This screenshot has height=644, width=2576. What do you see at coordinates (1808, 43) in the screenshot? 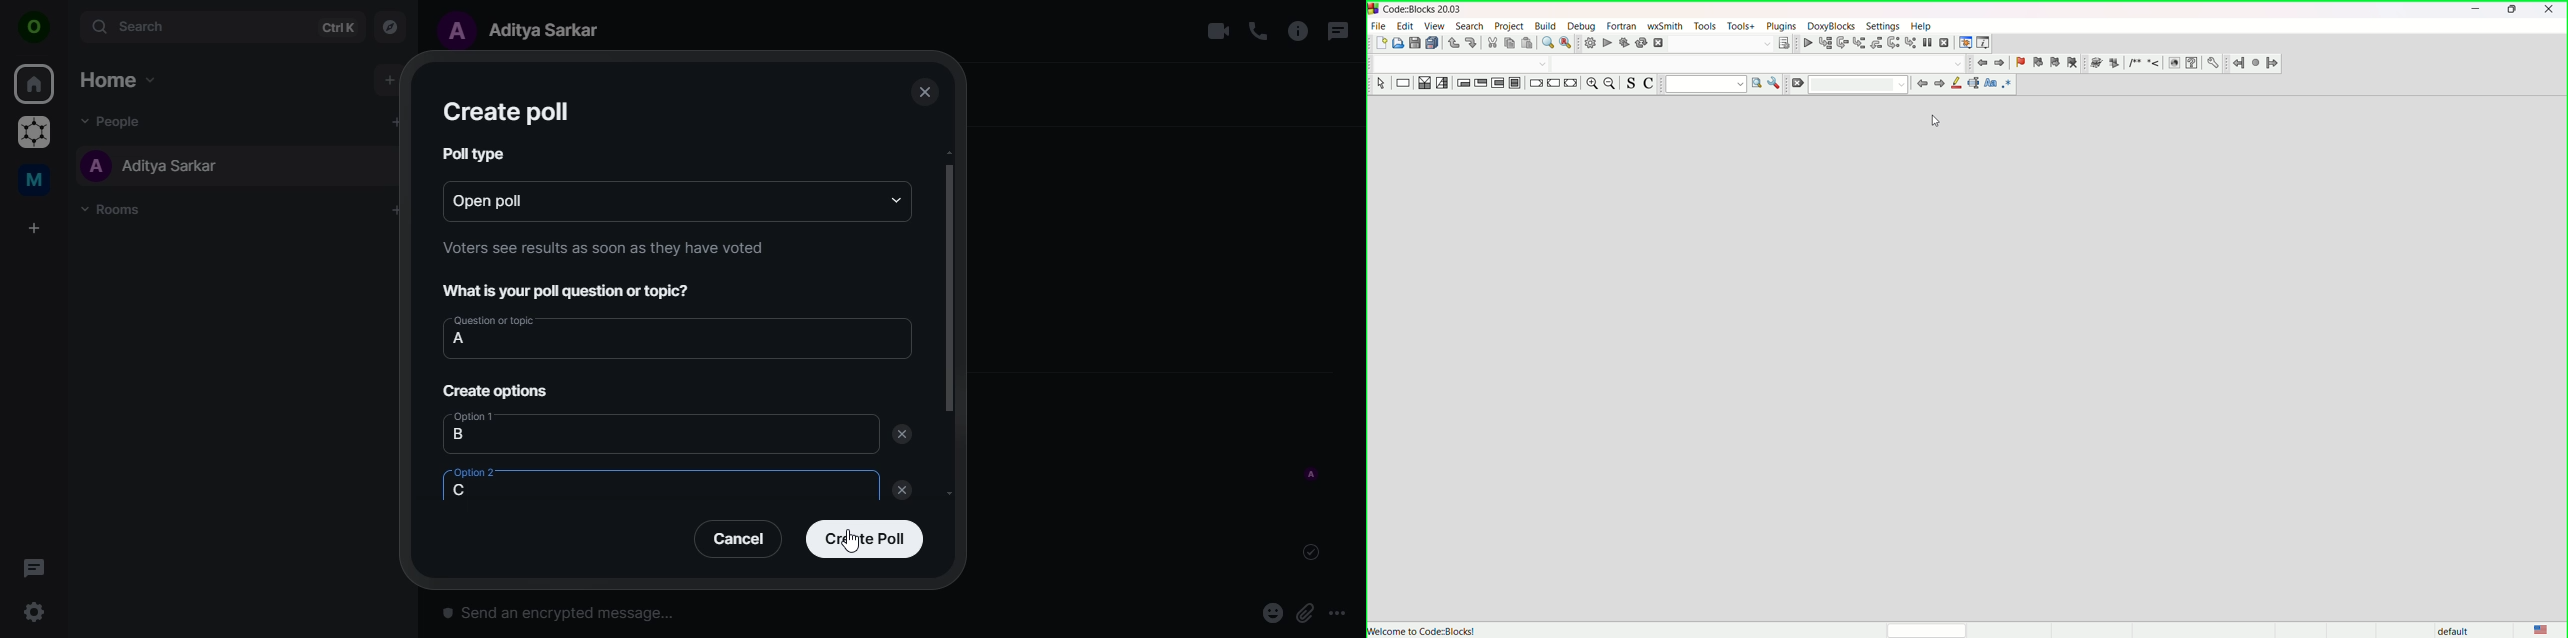
I see `debug` at bounding box center [1808, 43].